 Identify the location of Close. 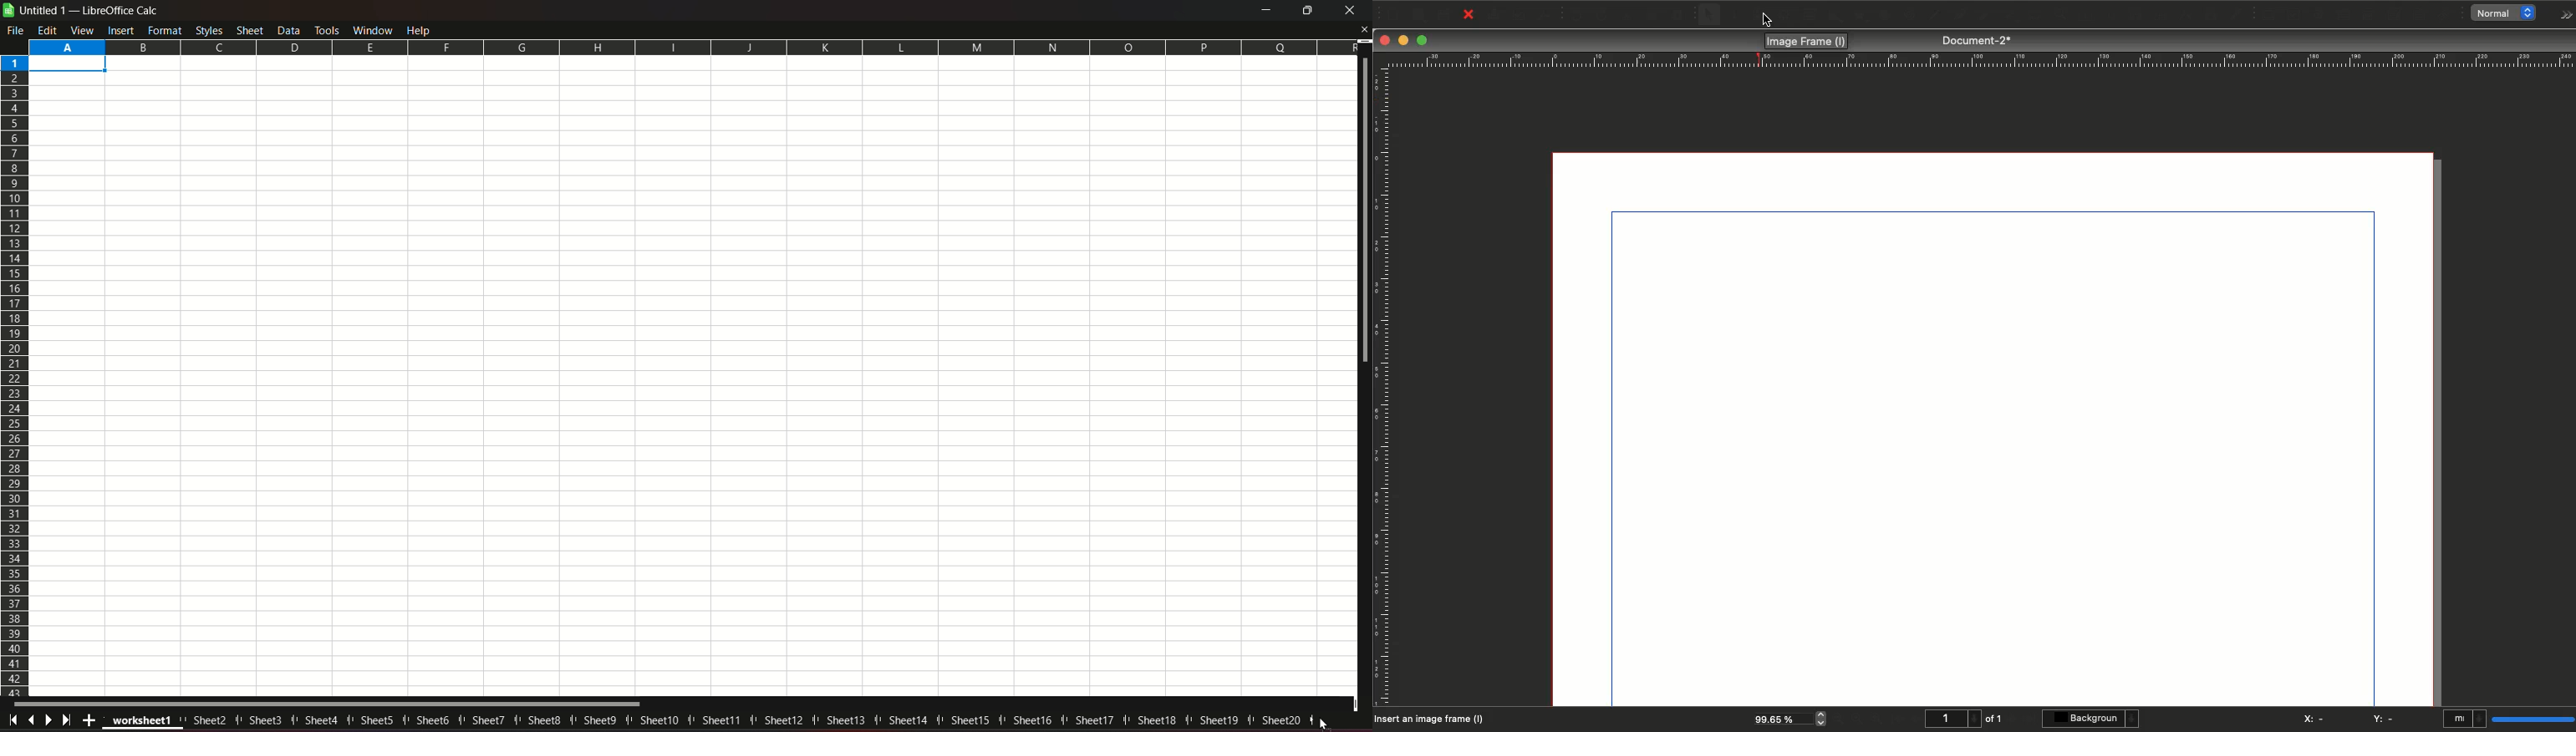
(1469, 15).